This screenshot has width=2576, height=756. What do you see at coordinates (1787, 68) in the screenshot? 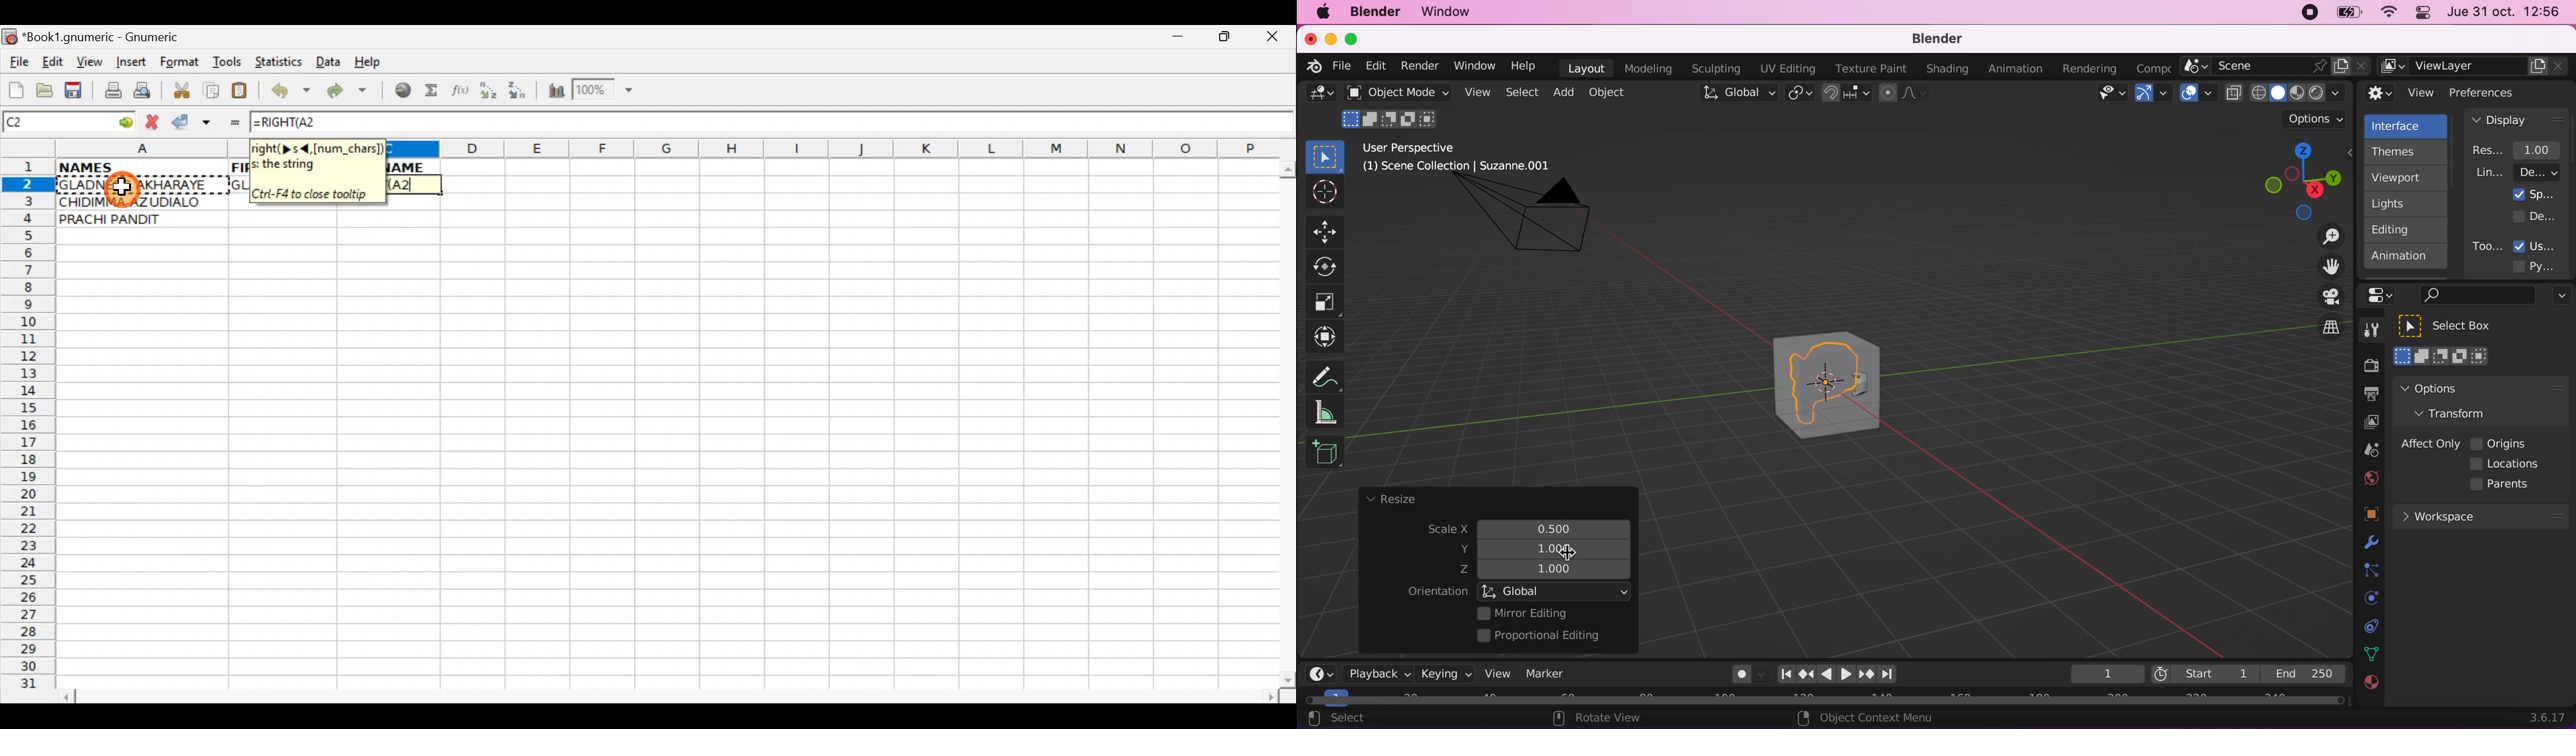
I see `uv editing` at bounding box center [1787, 68].